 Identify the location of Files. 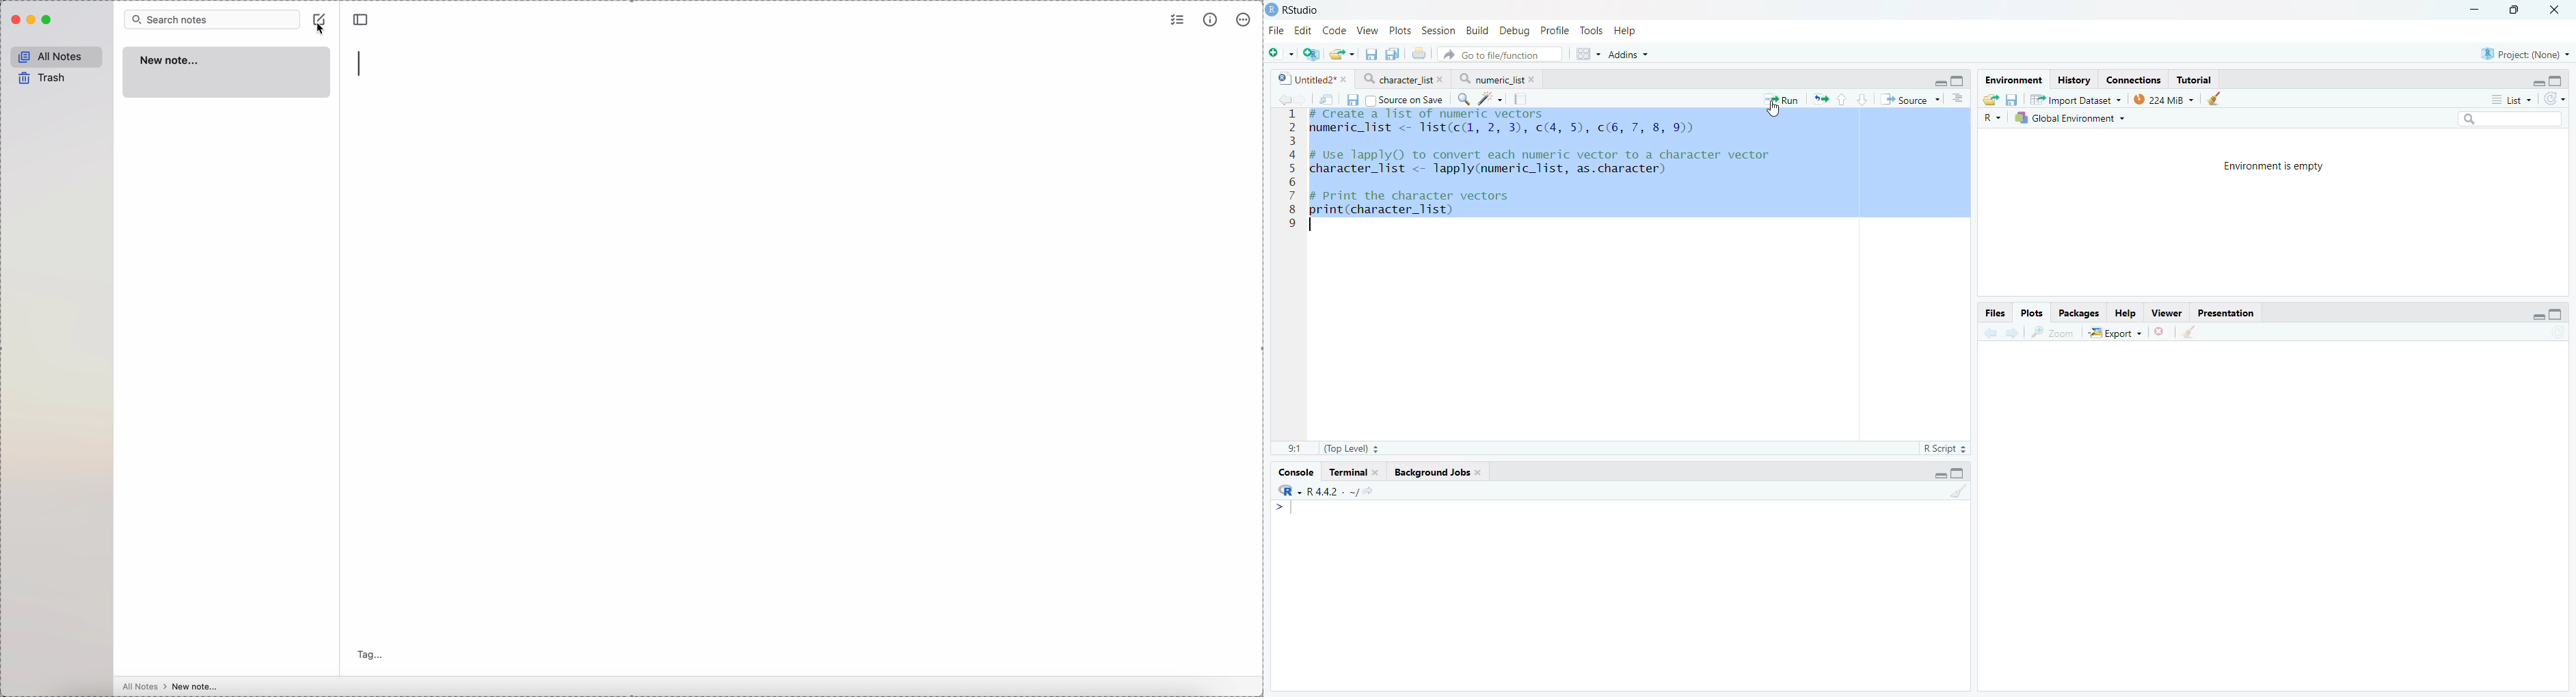
(1996, 312).